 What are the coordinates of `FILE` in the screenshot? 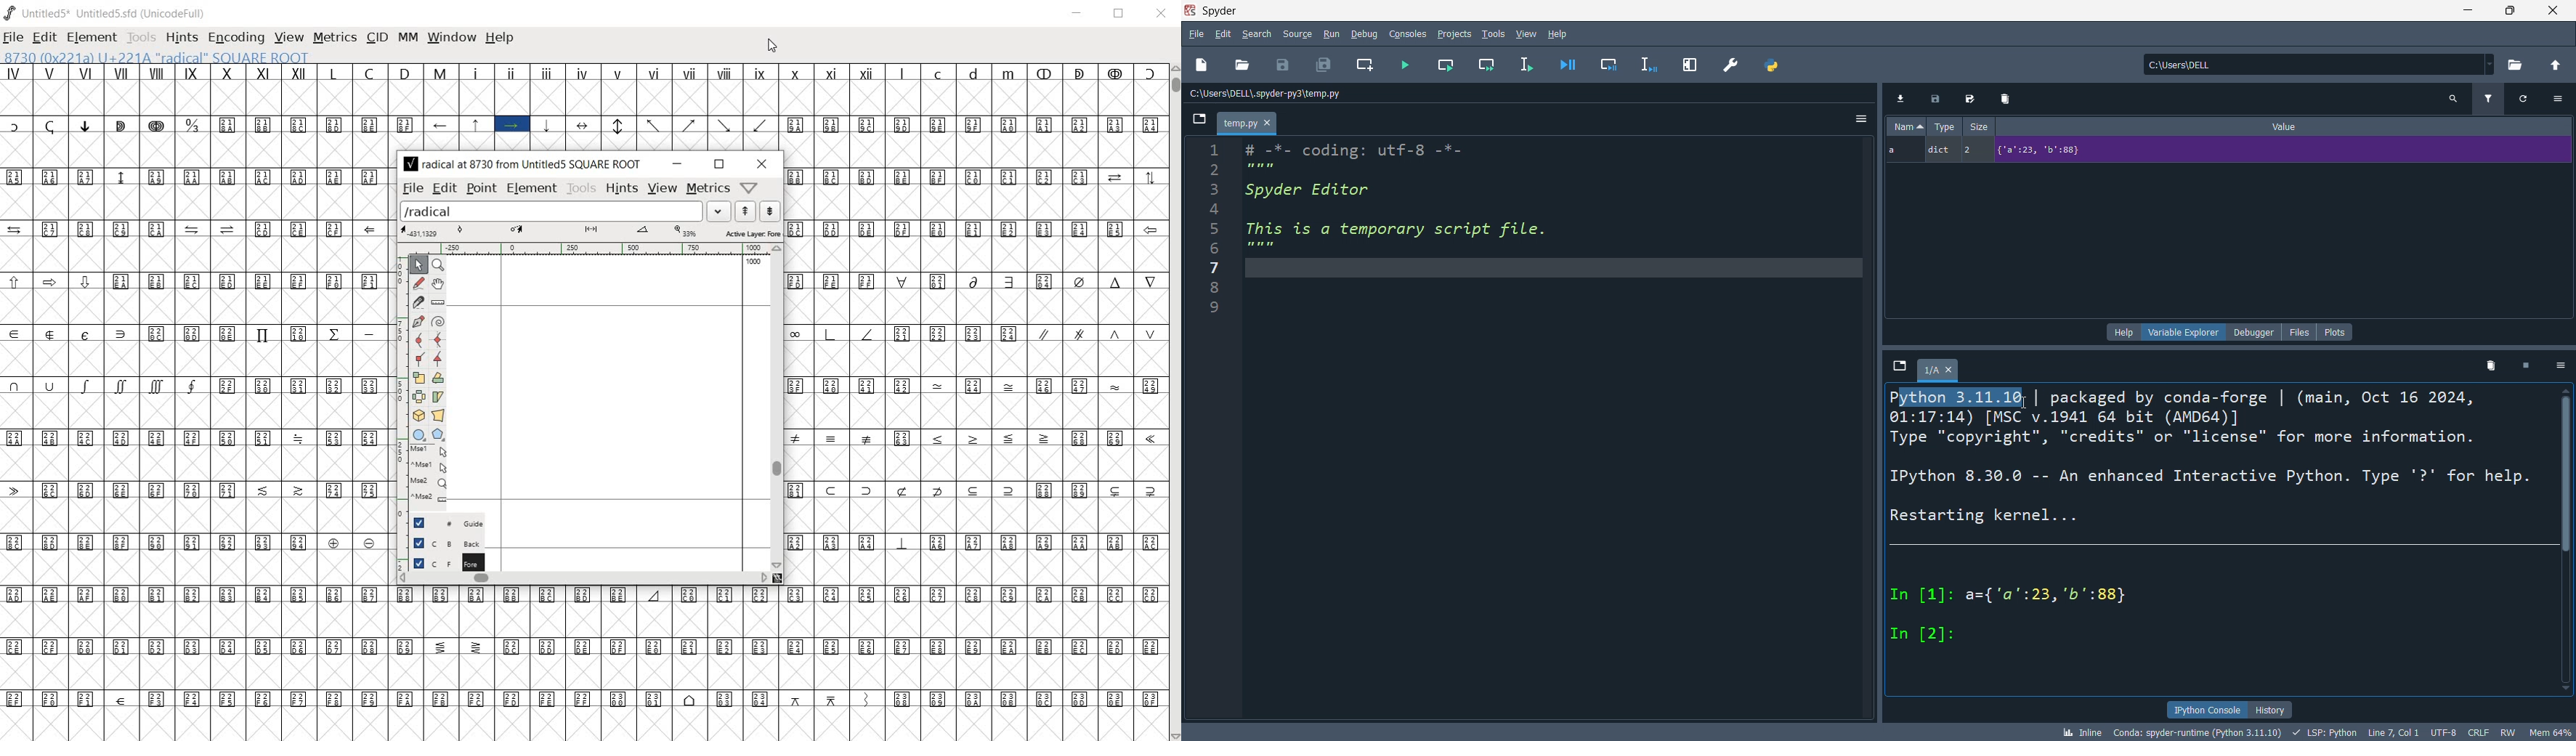 It's located at (13, 39).